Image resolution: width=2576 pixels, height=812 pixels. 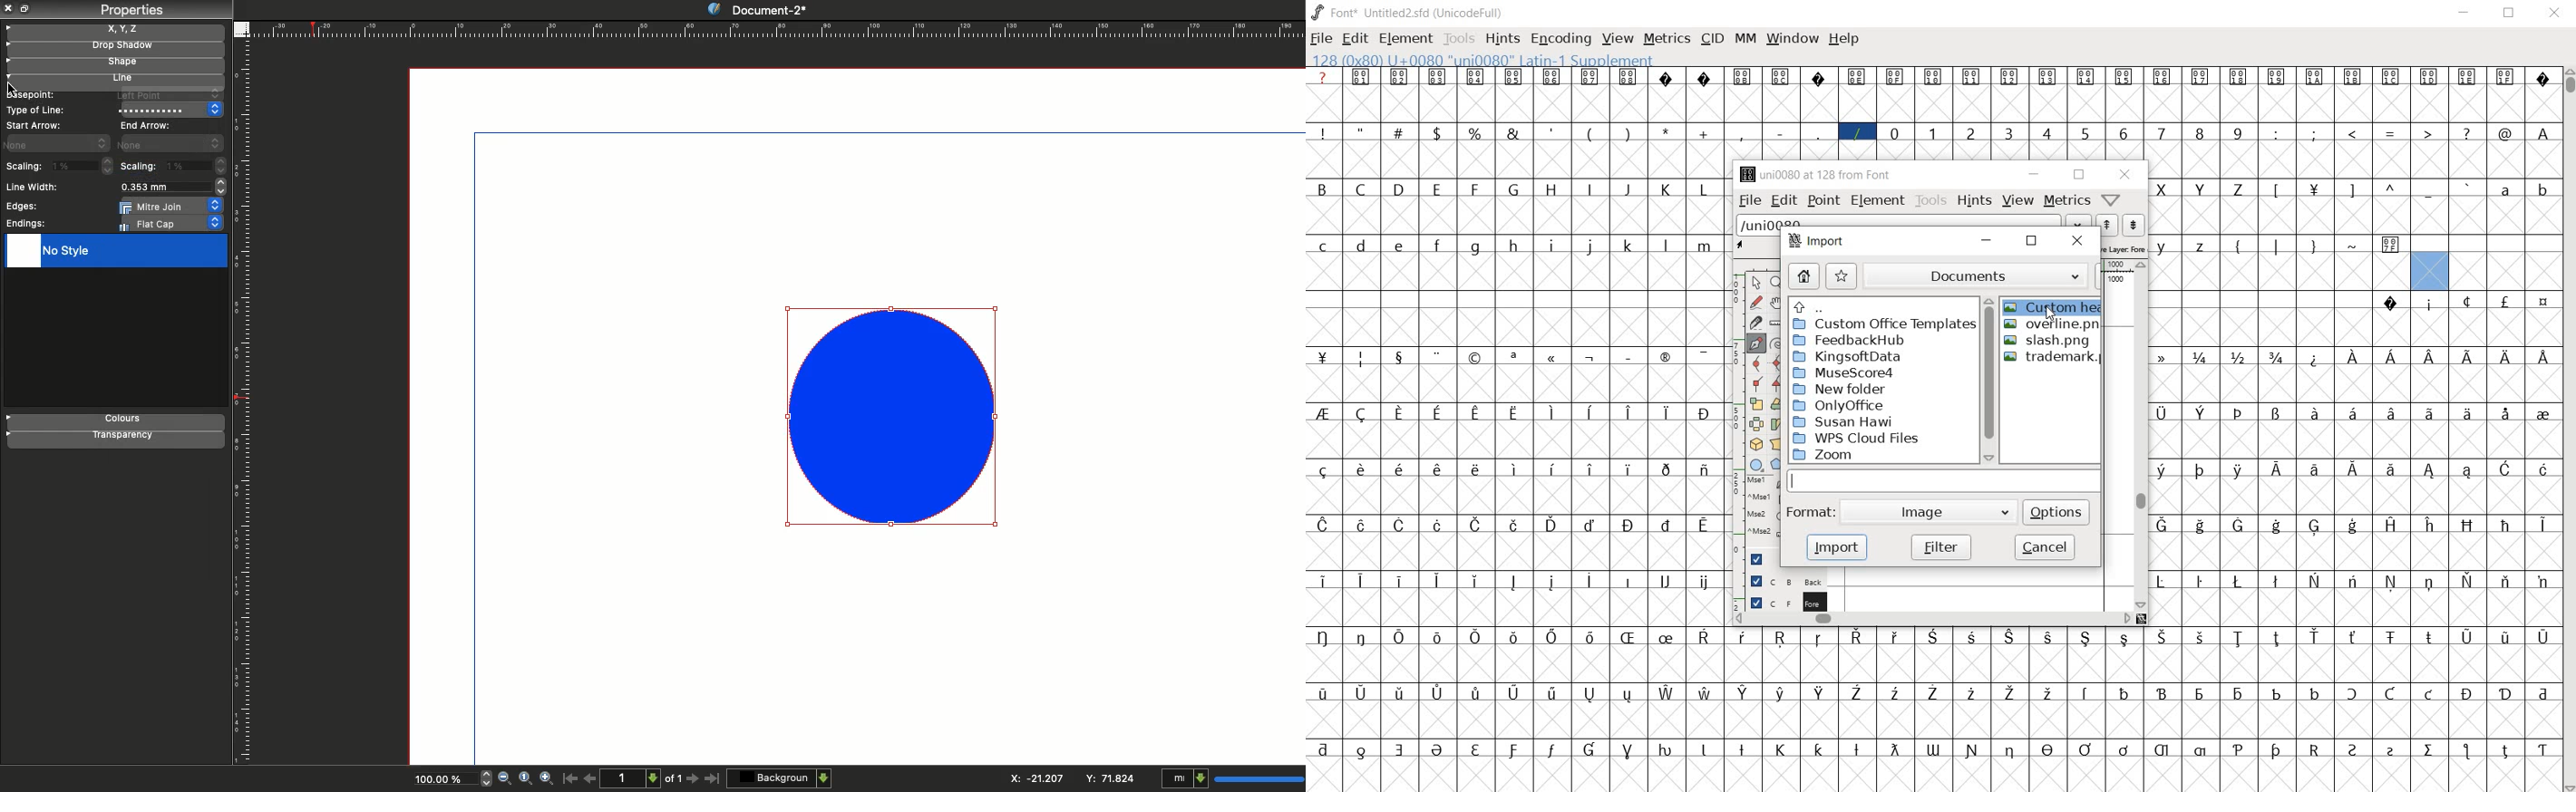 I want to click on Edges, so click(x=20, y=207).